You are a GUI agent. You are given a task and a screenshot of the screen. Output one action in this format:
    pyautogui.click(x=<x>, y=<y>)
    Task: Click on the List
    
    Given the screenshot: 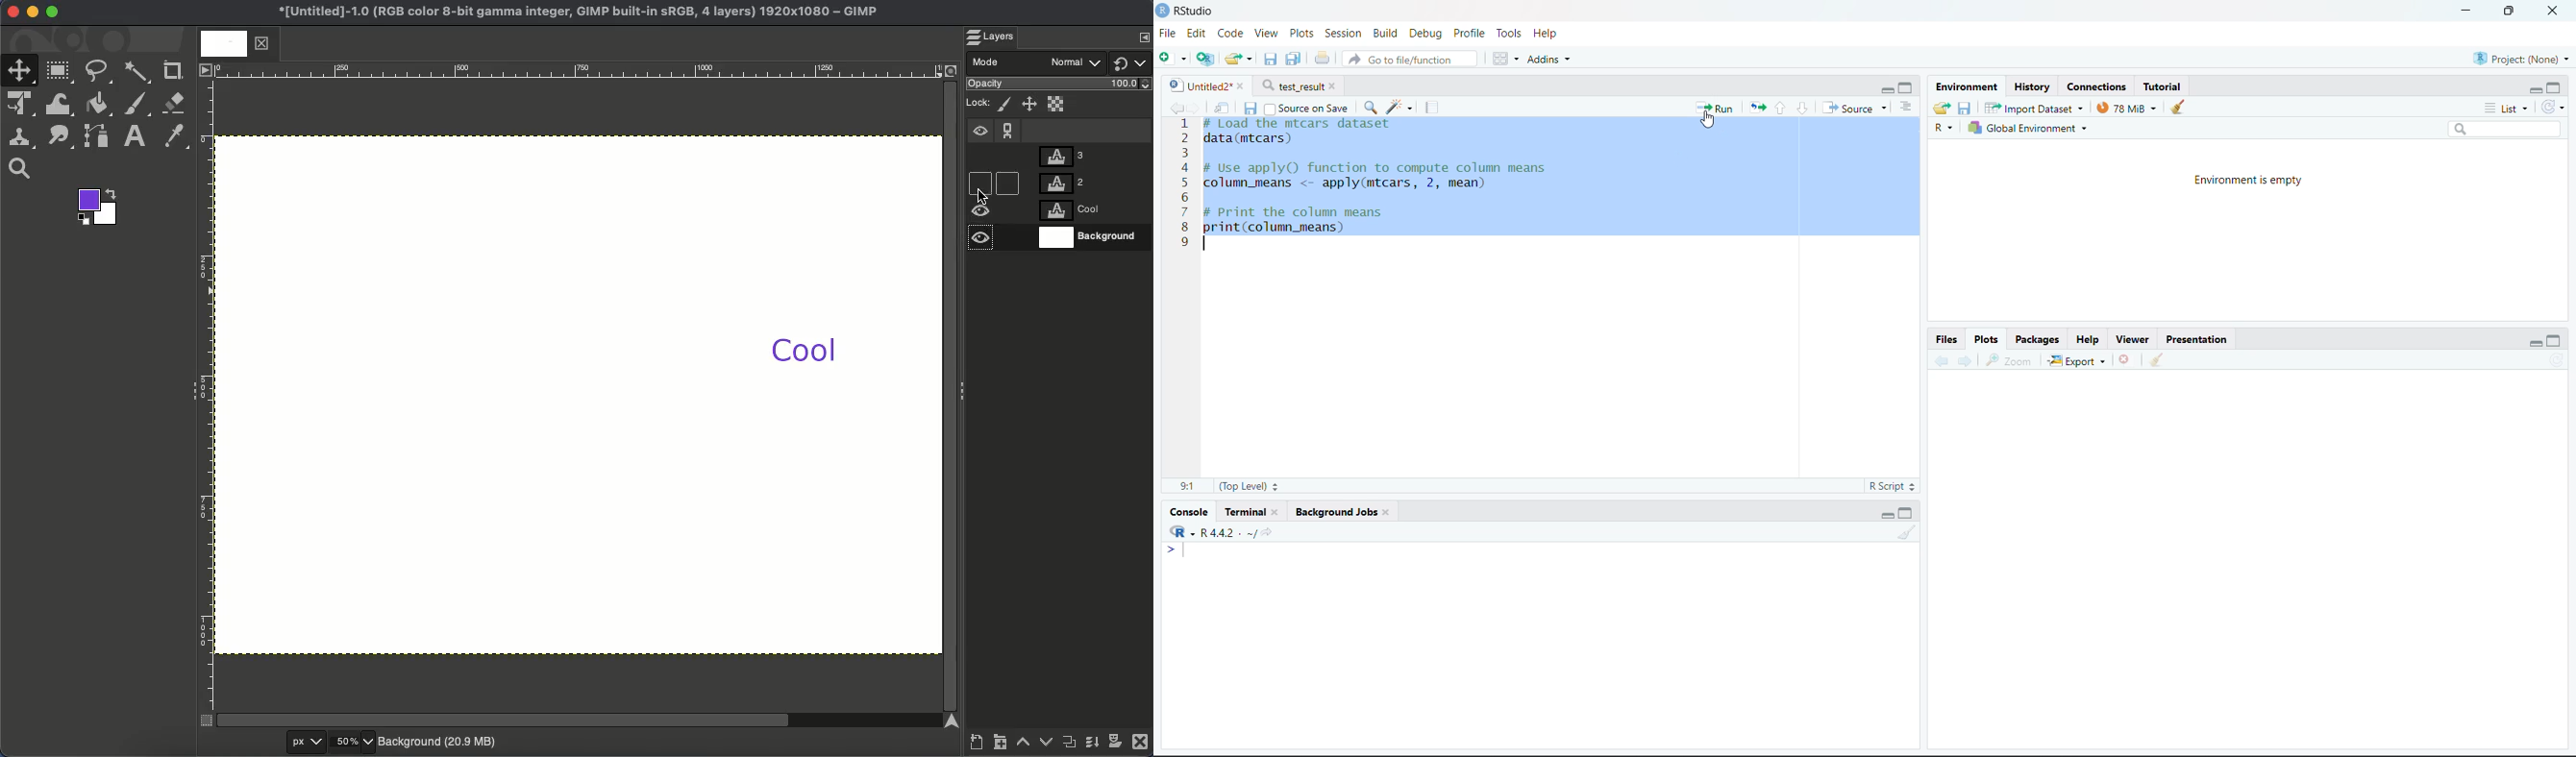 What is the action you would take?
    pyautogui.click(x=1908, y=107)
    